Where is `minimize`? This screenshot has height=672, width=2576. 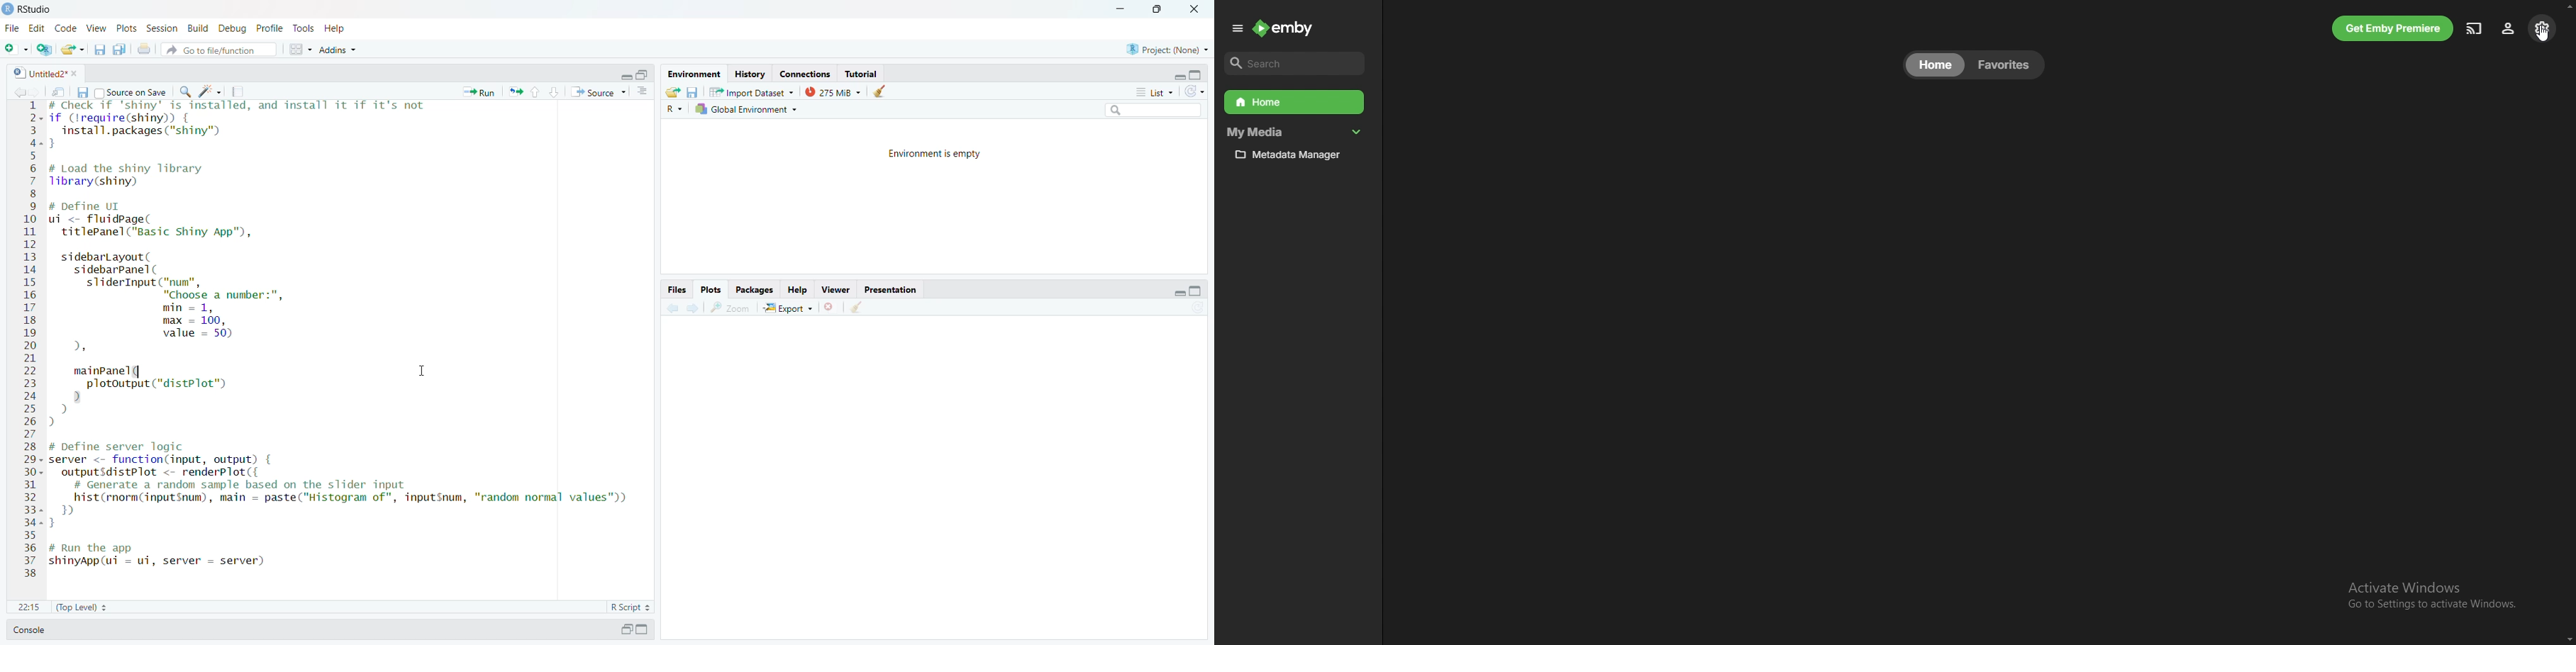
minimize is located at coordinates (1180, 293).